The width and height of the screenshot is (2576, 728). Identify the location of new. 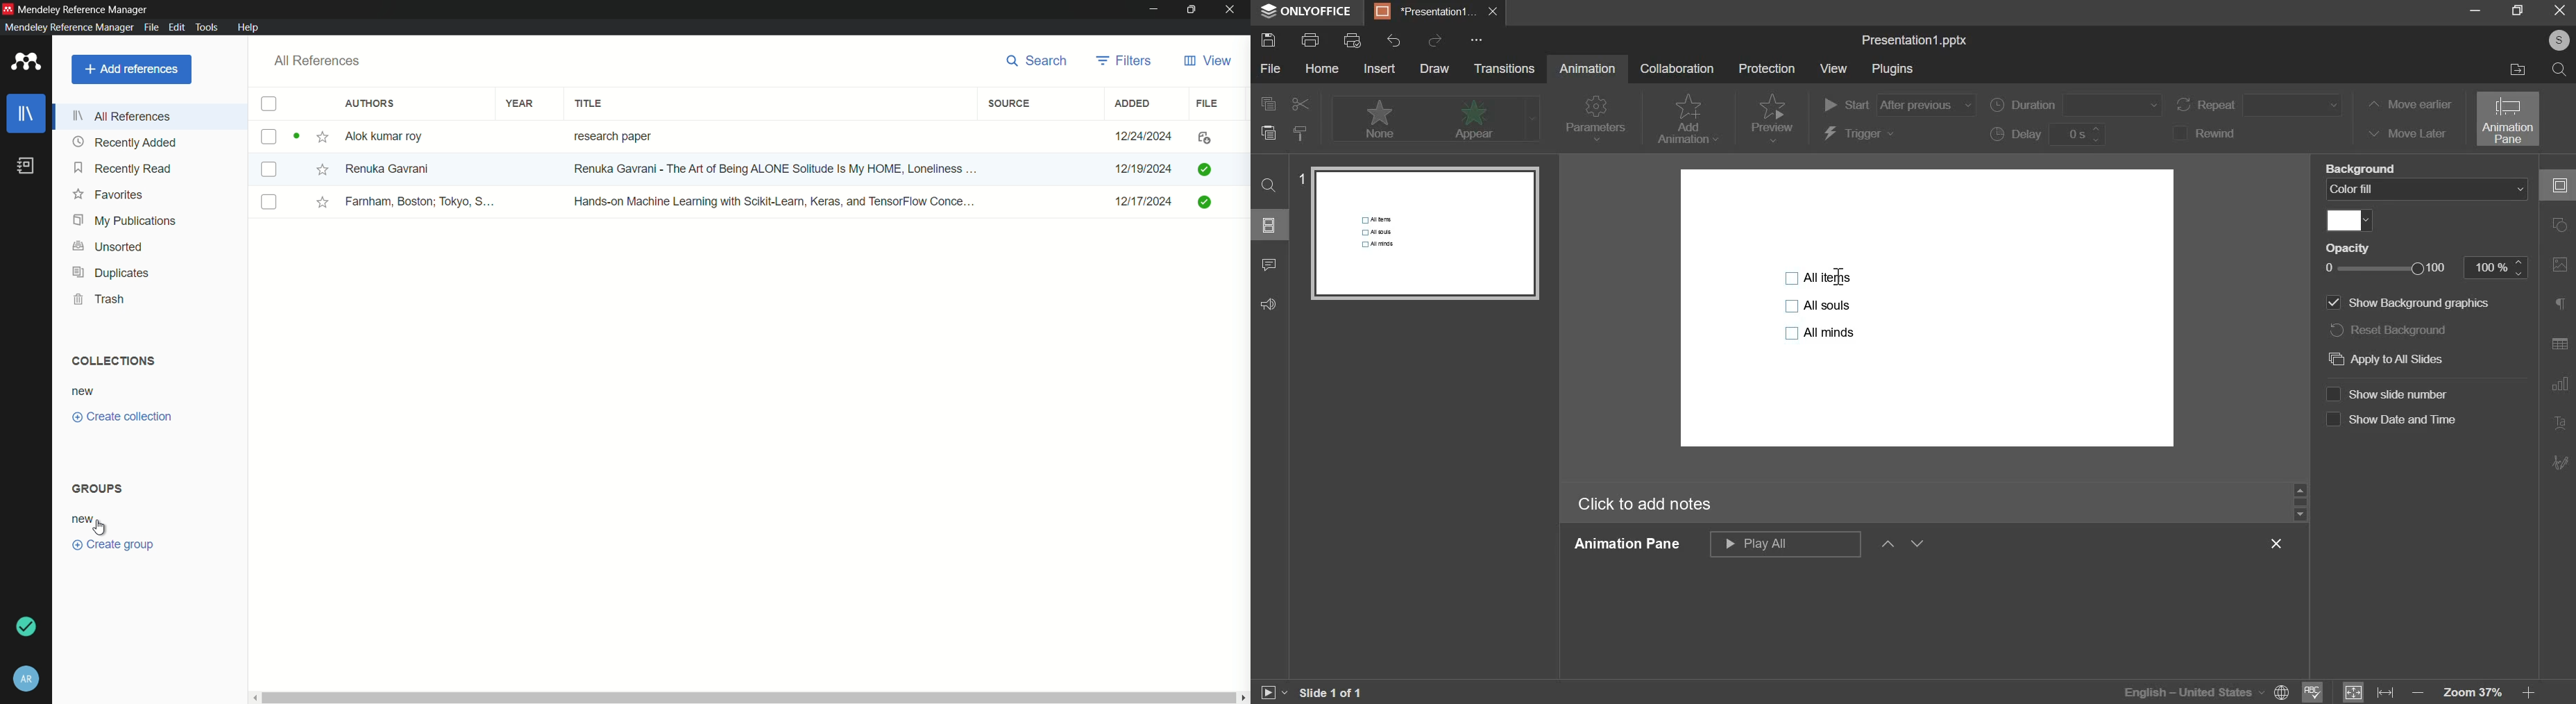
(83, 391).